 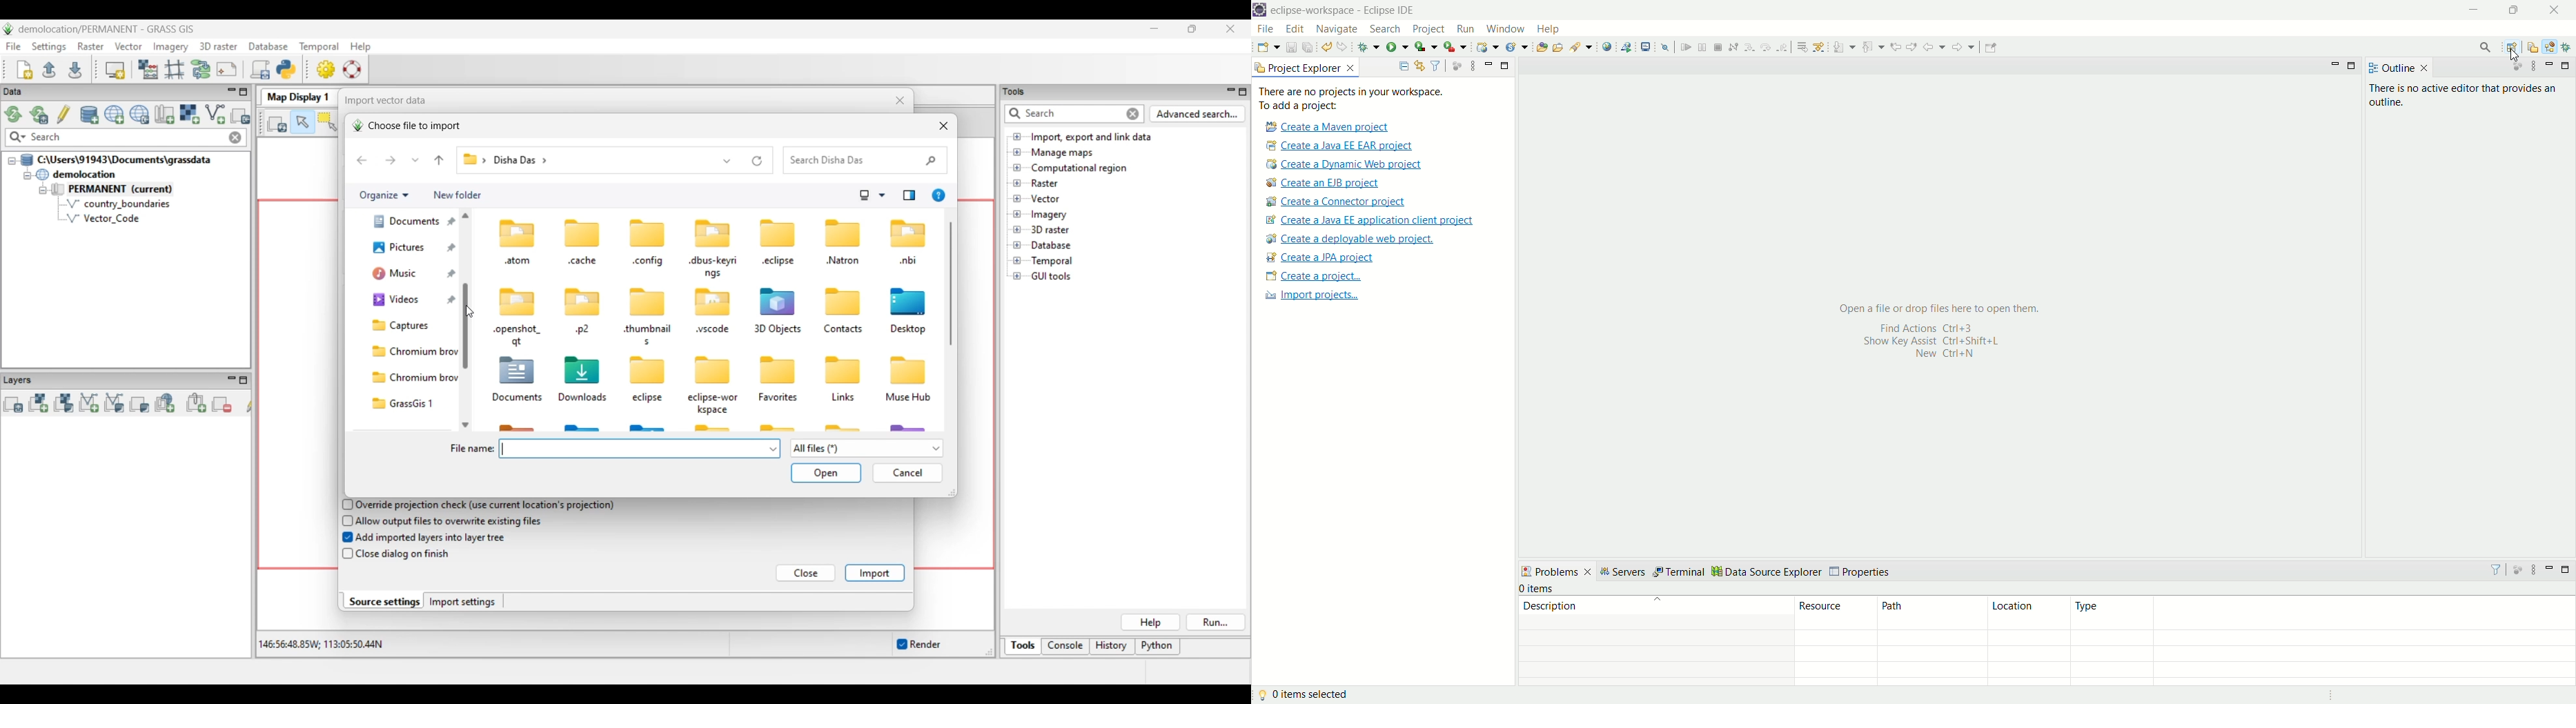 I want to click on location, so click(x=2029, y=639).